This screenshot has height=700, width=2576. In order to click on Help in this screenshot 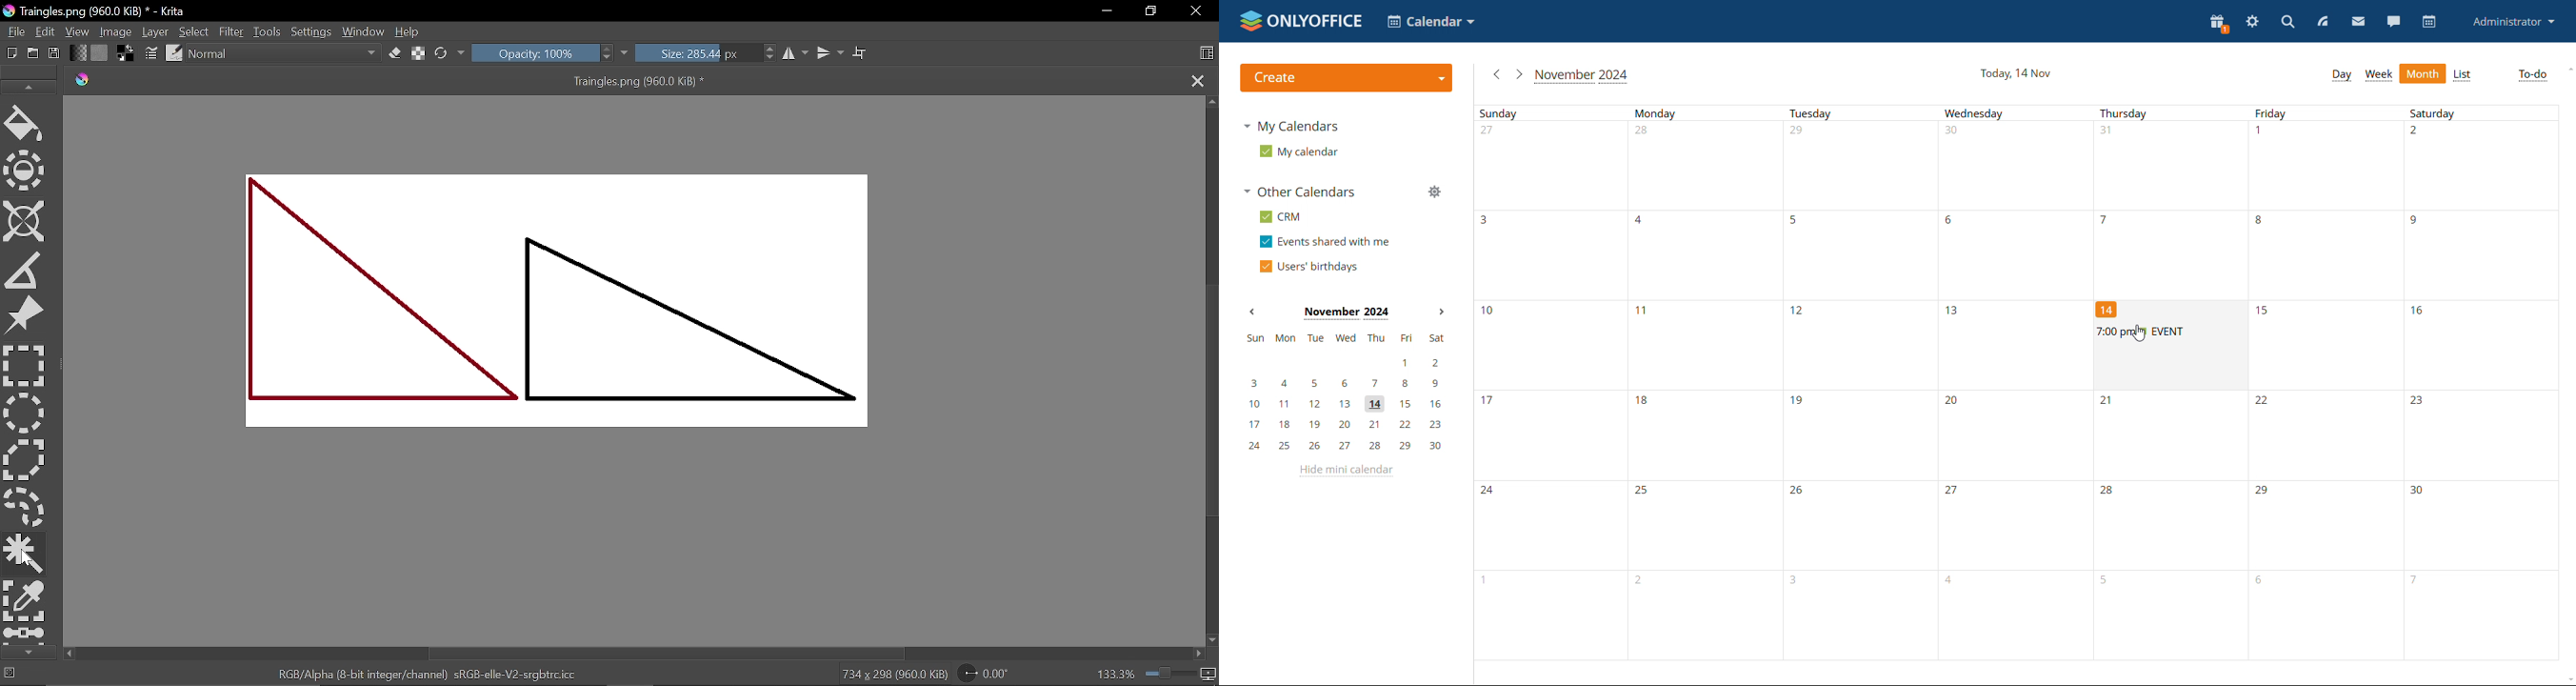, I will do `click(409, 30)`.